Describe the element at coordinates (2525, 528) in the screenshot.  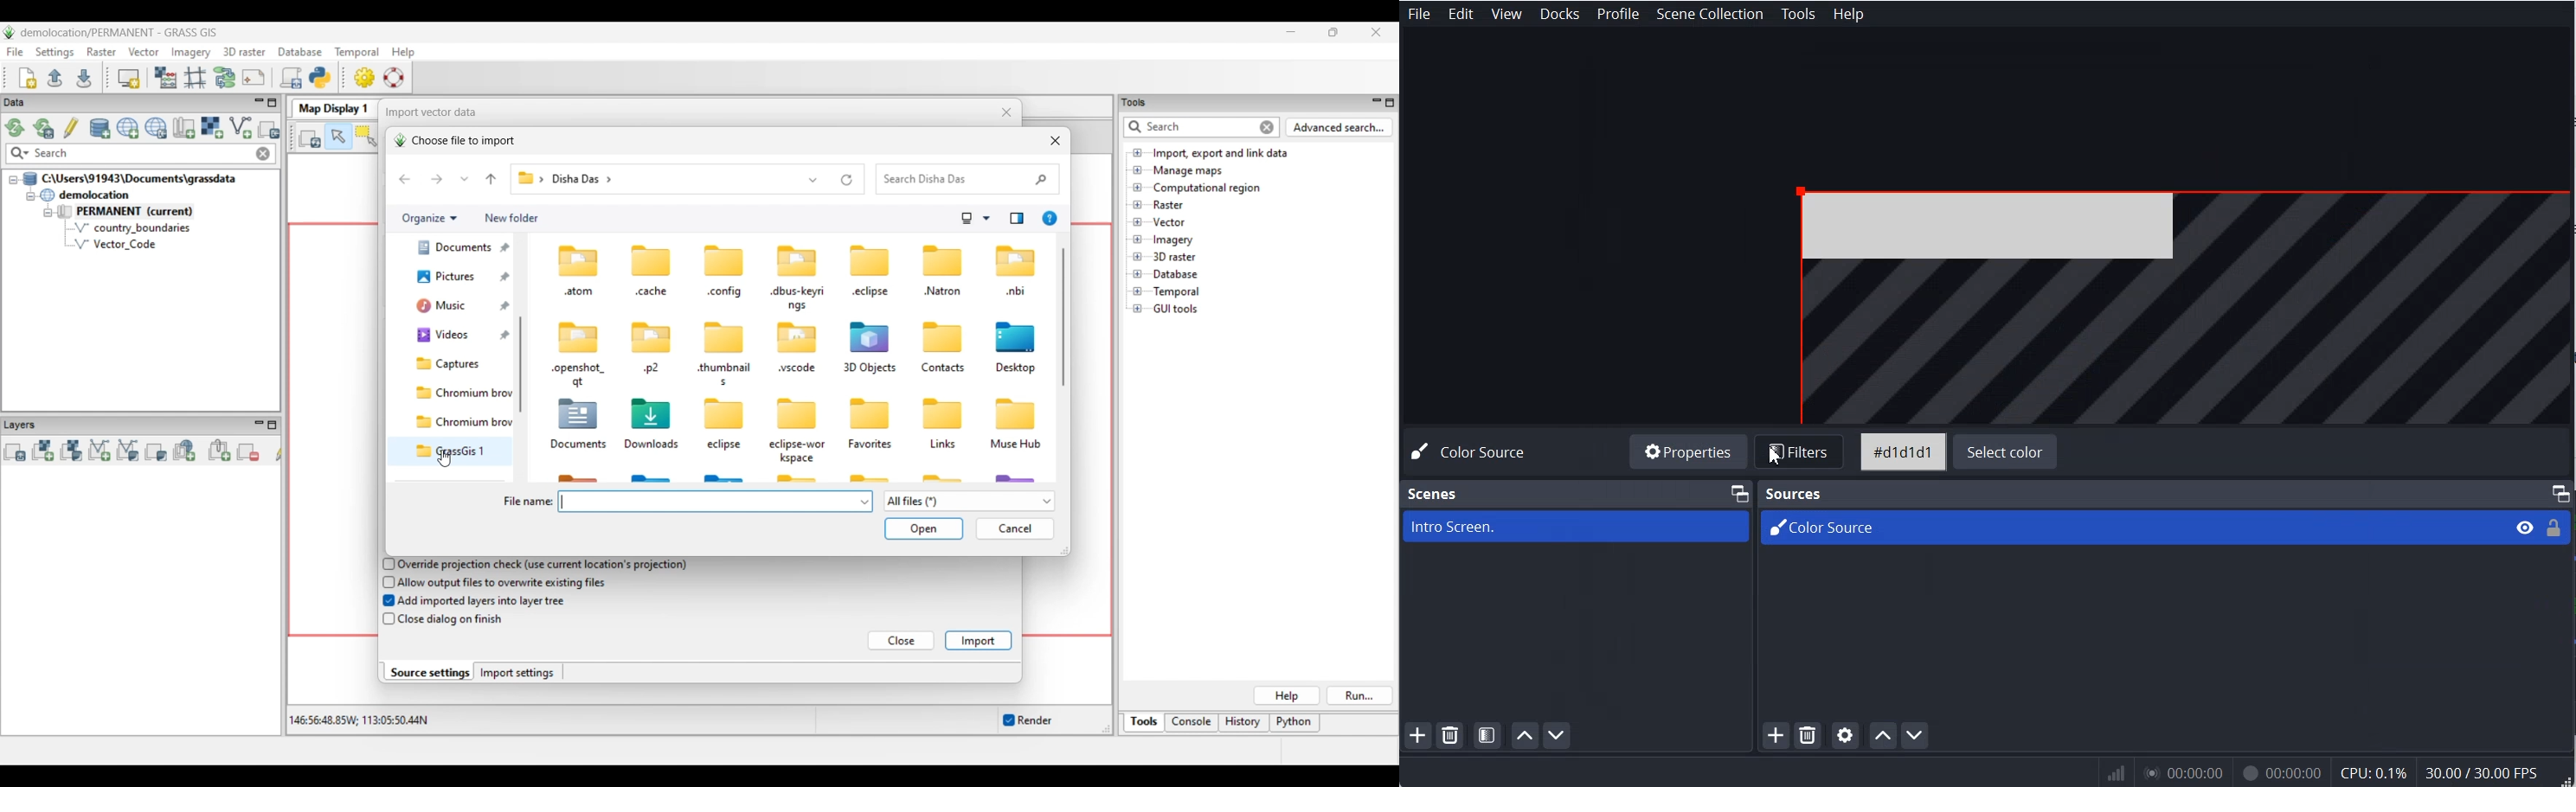
I see `Eye` at that location.